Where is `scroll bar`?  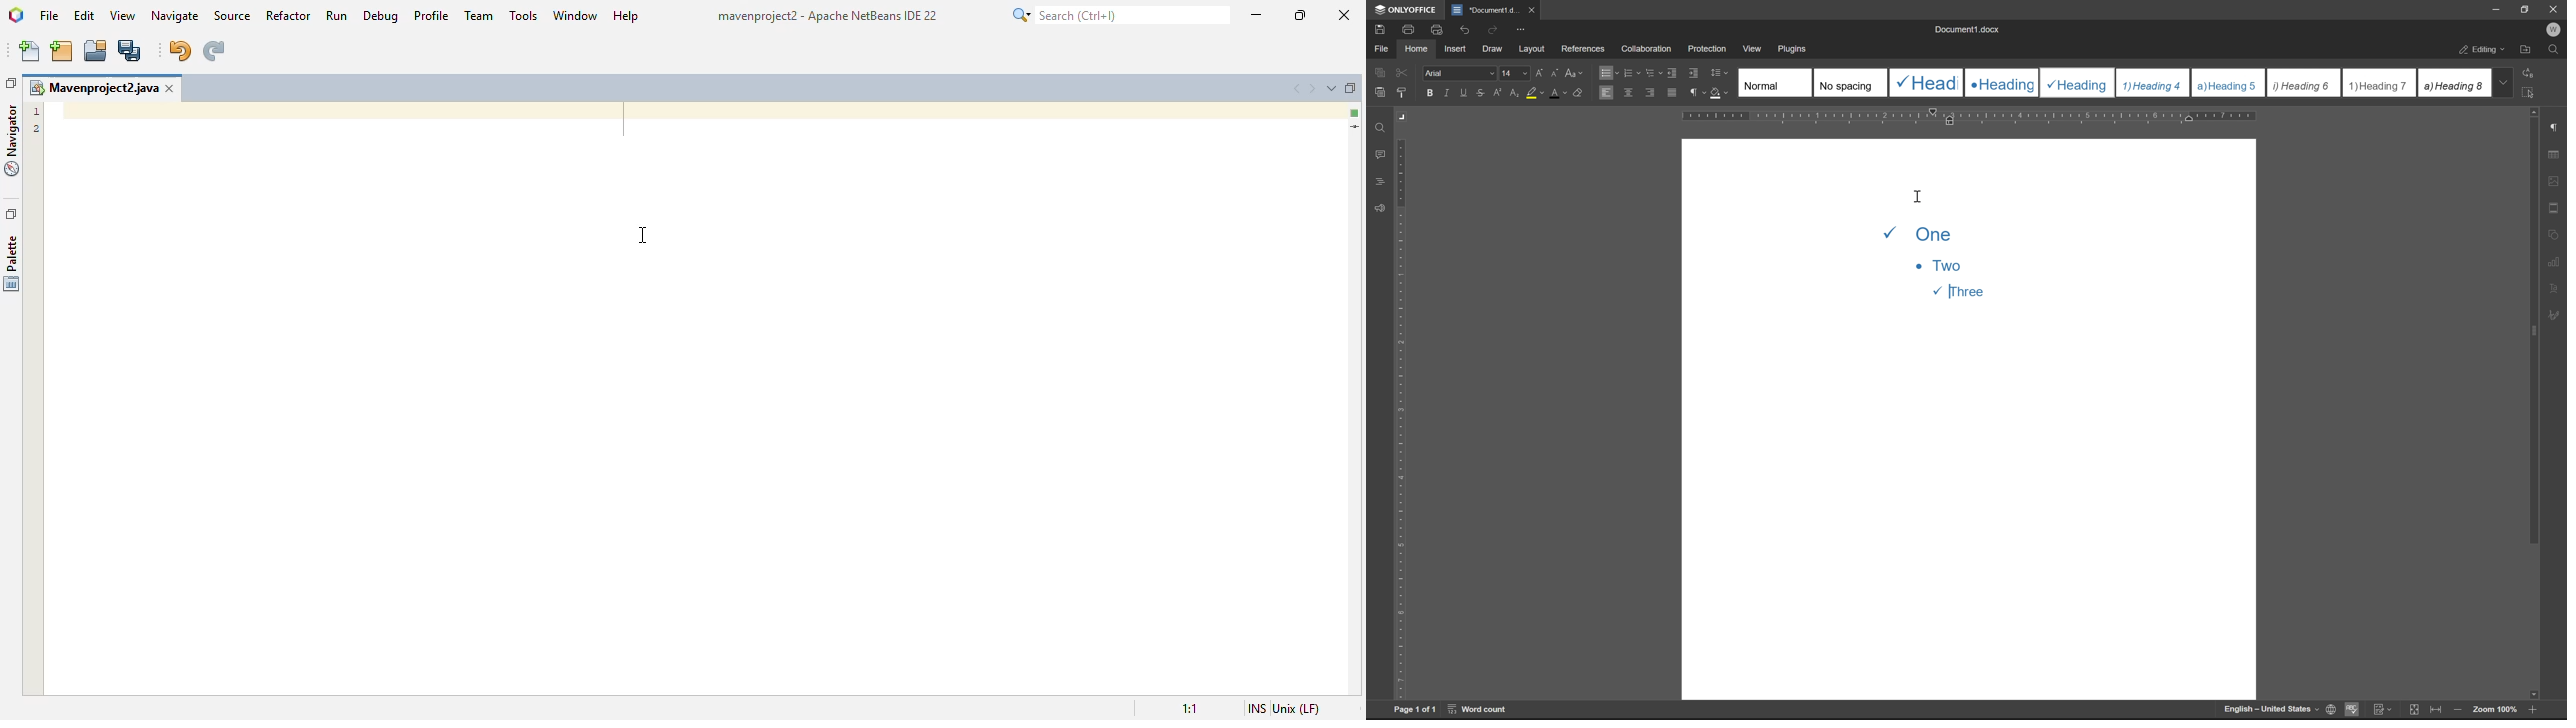
scroll bar is located at coordinates (2532, 404).